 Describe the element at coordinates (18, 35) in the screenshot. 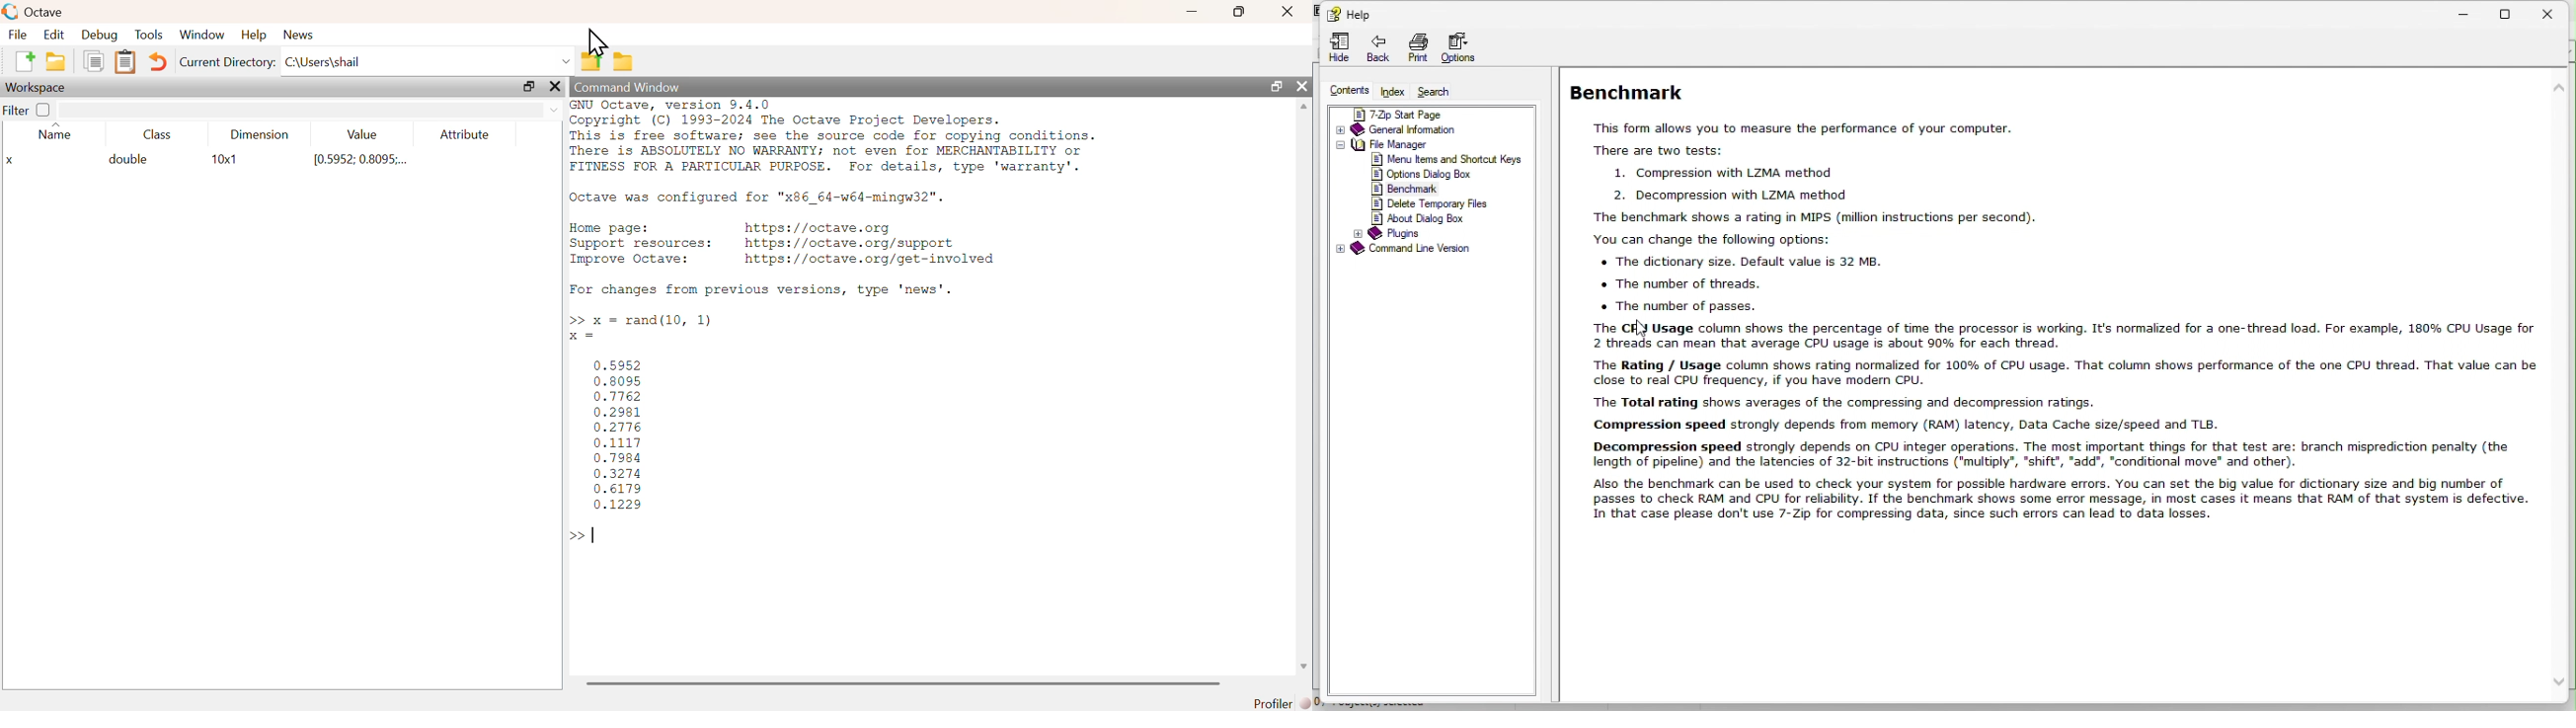

I see `file` at that location.